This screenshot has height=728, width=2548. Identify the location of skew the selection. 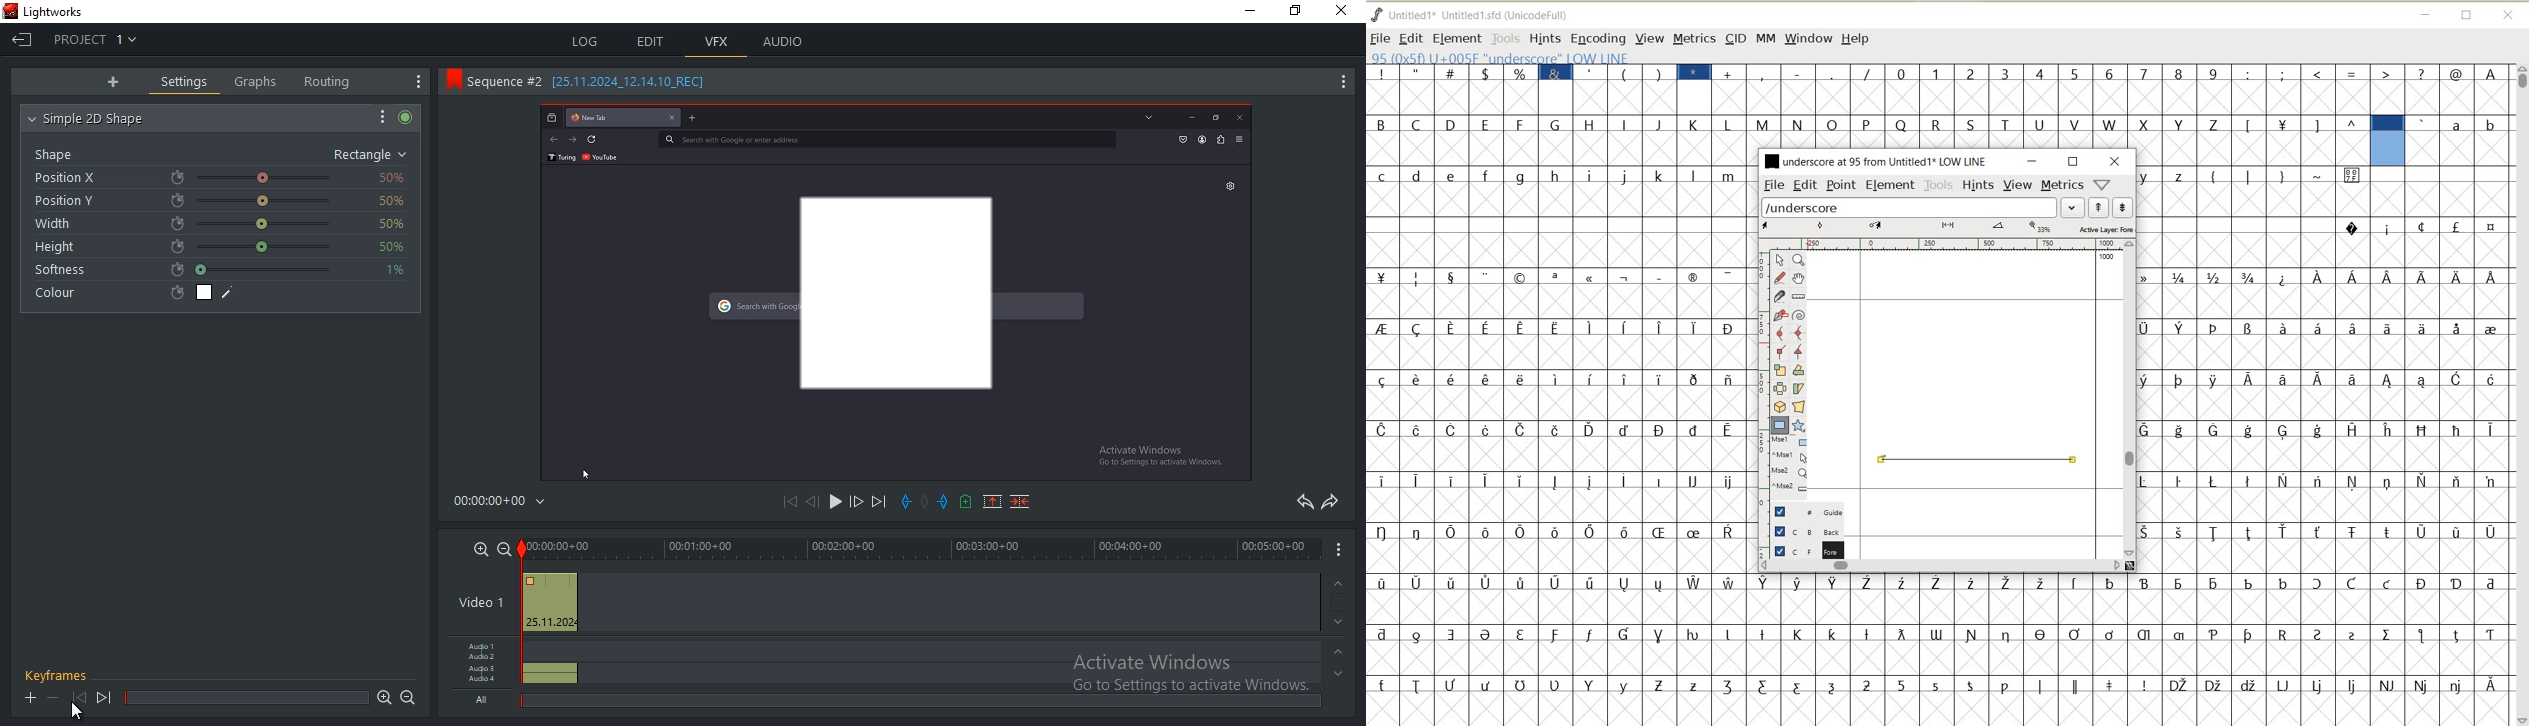
(1798, 389).